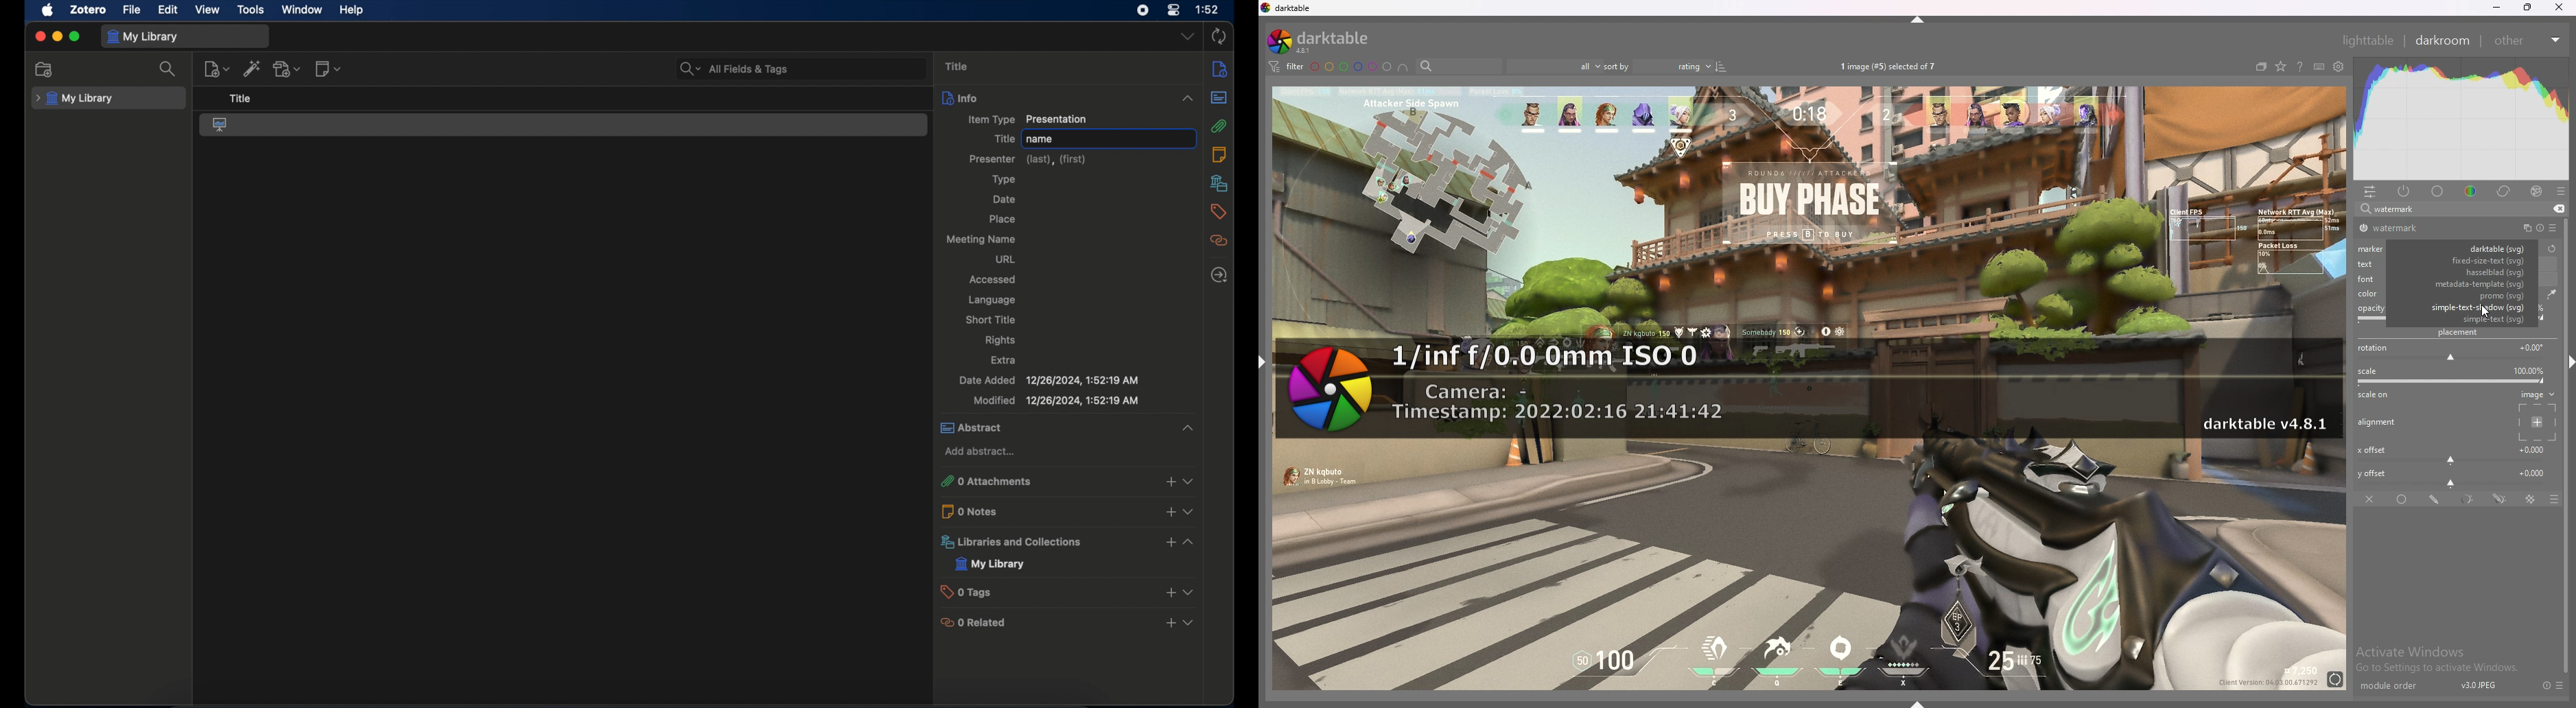 The image size is (2576, 728). Describe the element at coordinates (216, 69) in the screenshot. I see `new item` at that location.